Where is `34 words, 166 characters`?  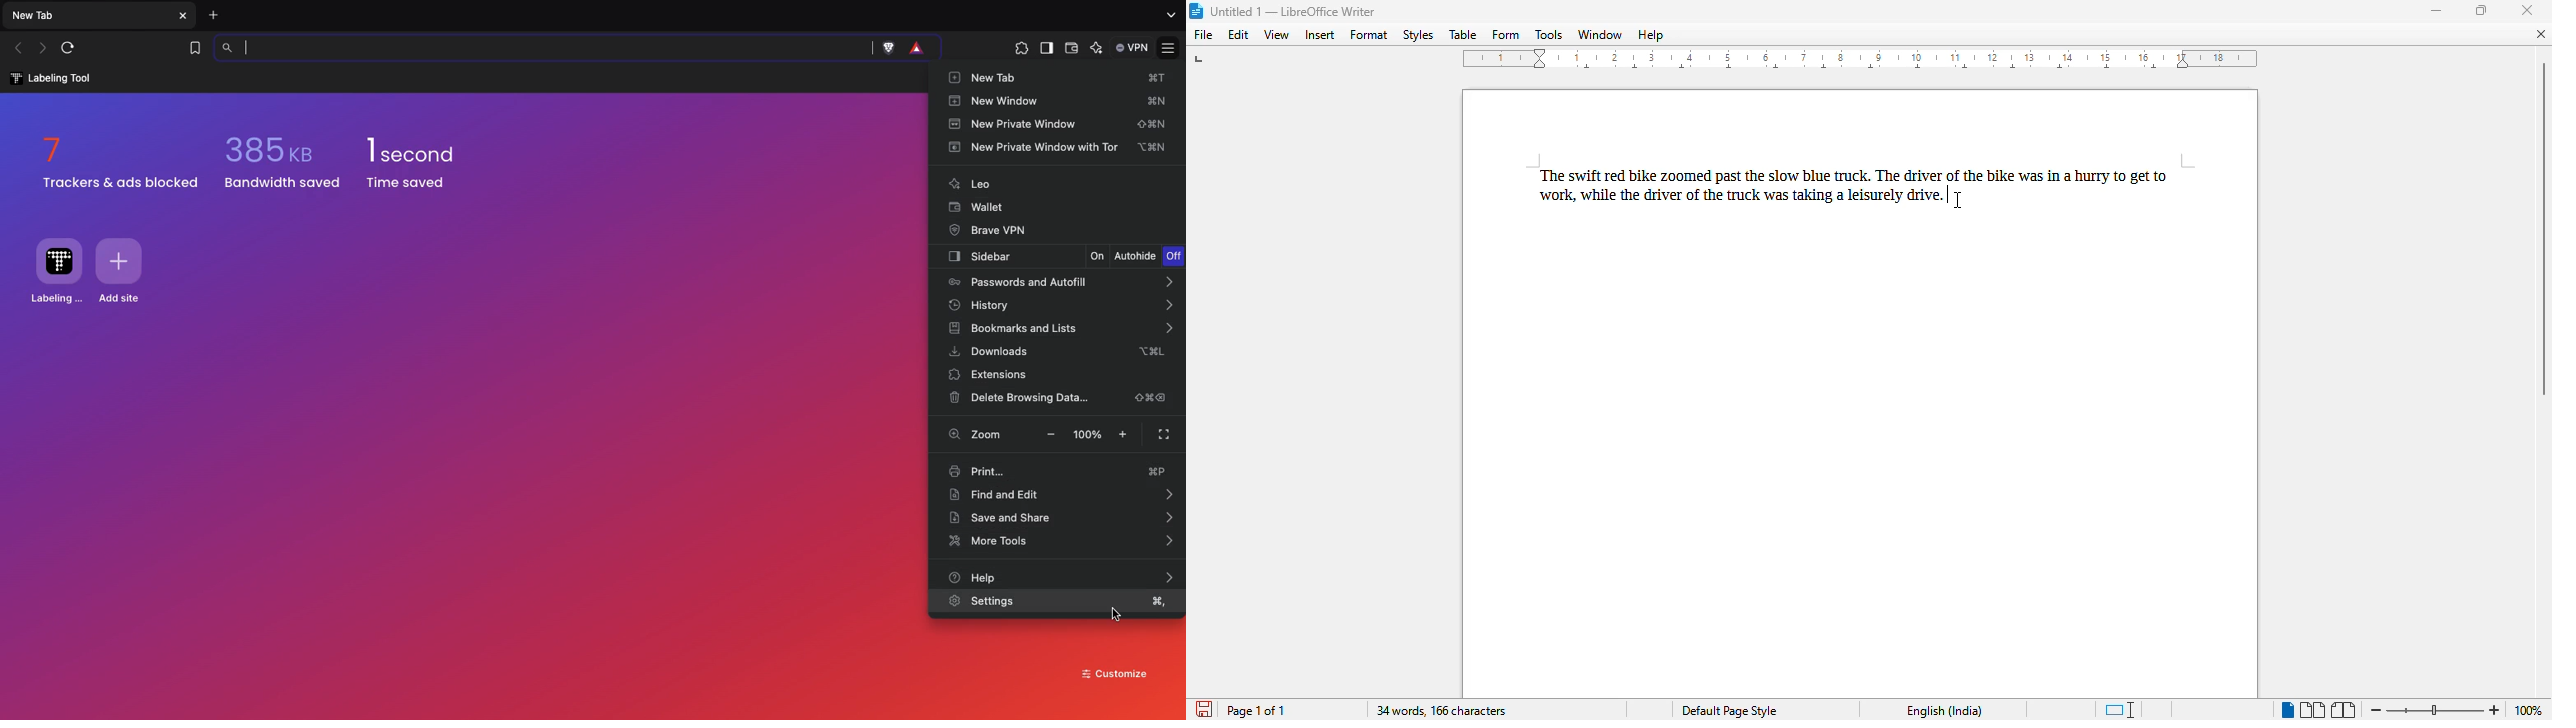 34 words, 166 characters is located at coordinates (1441, 711).